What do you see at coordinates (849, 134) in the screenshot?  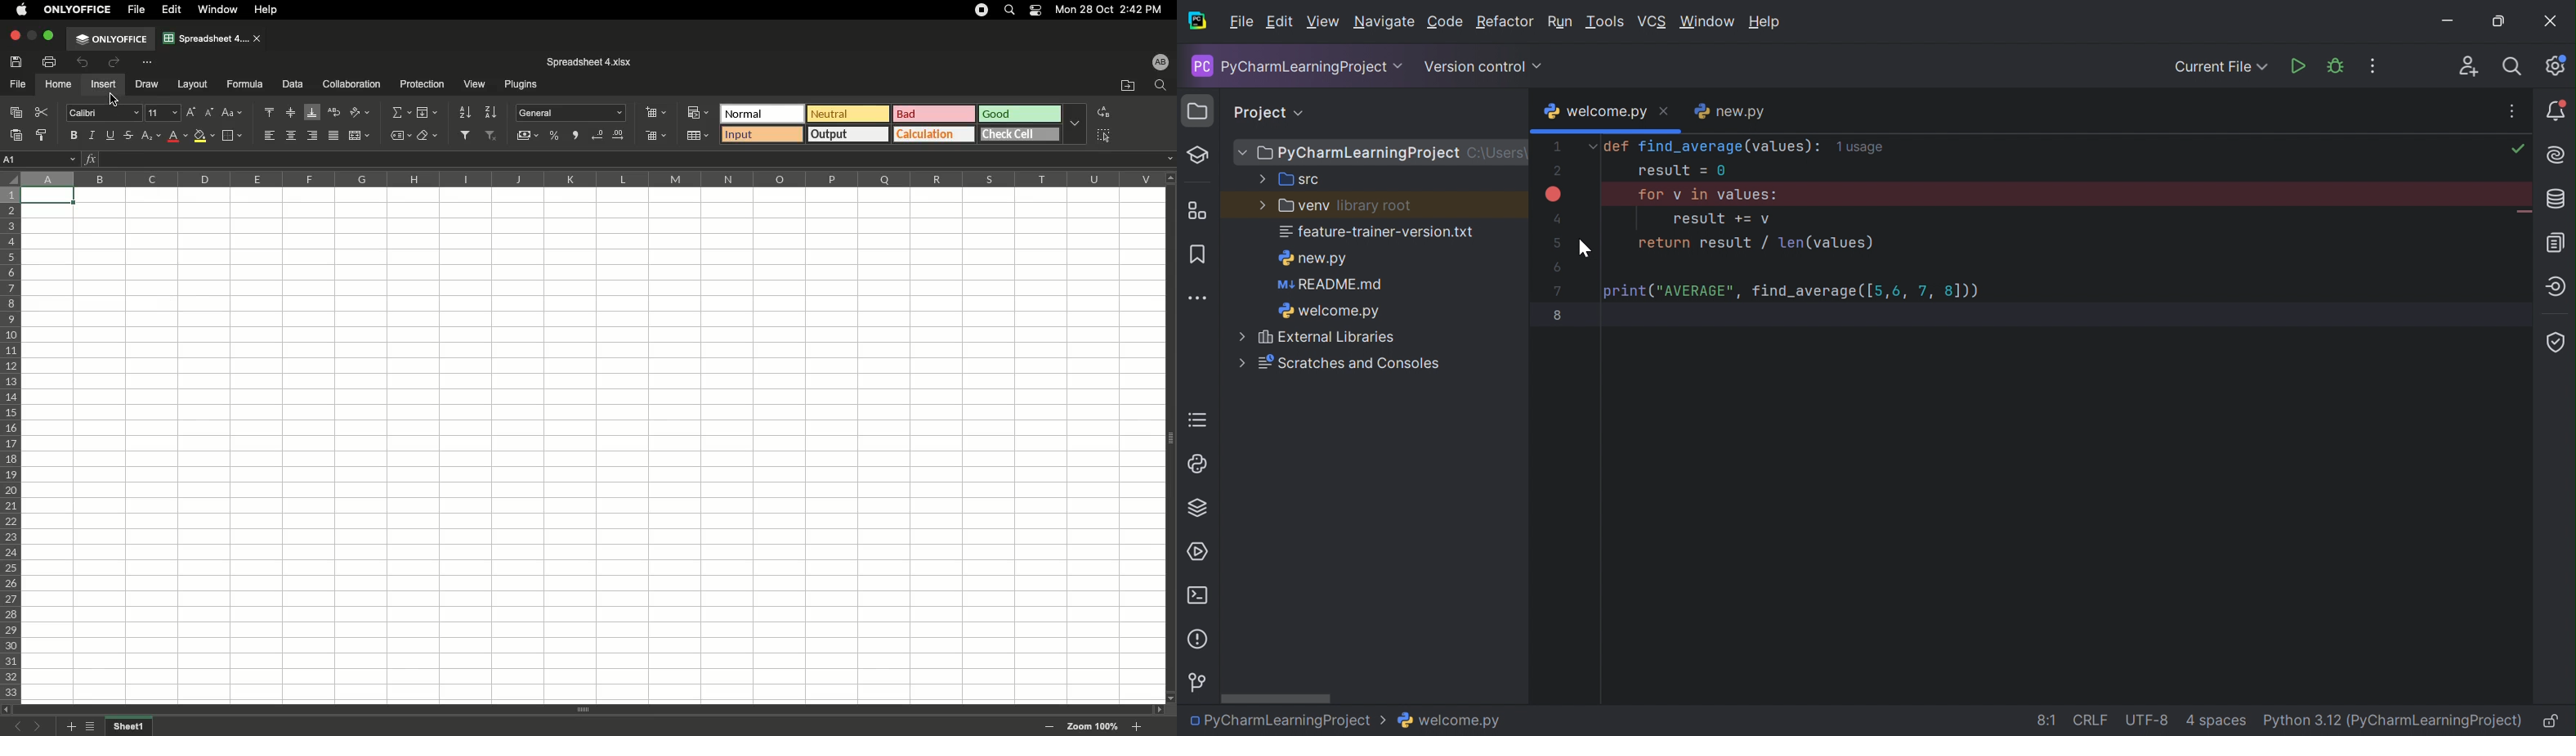 I see `Output` at bounding box center [849, 134].